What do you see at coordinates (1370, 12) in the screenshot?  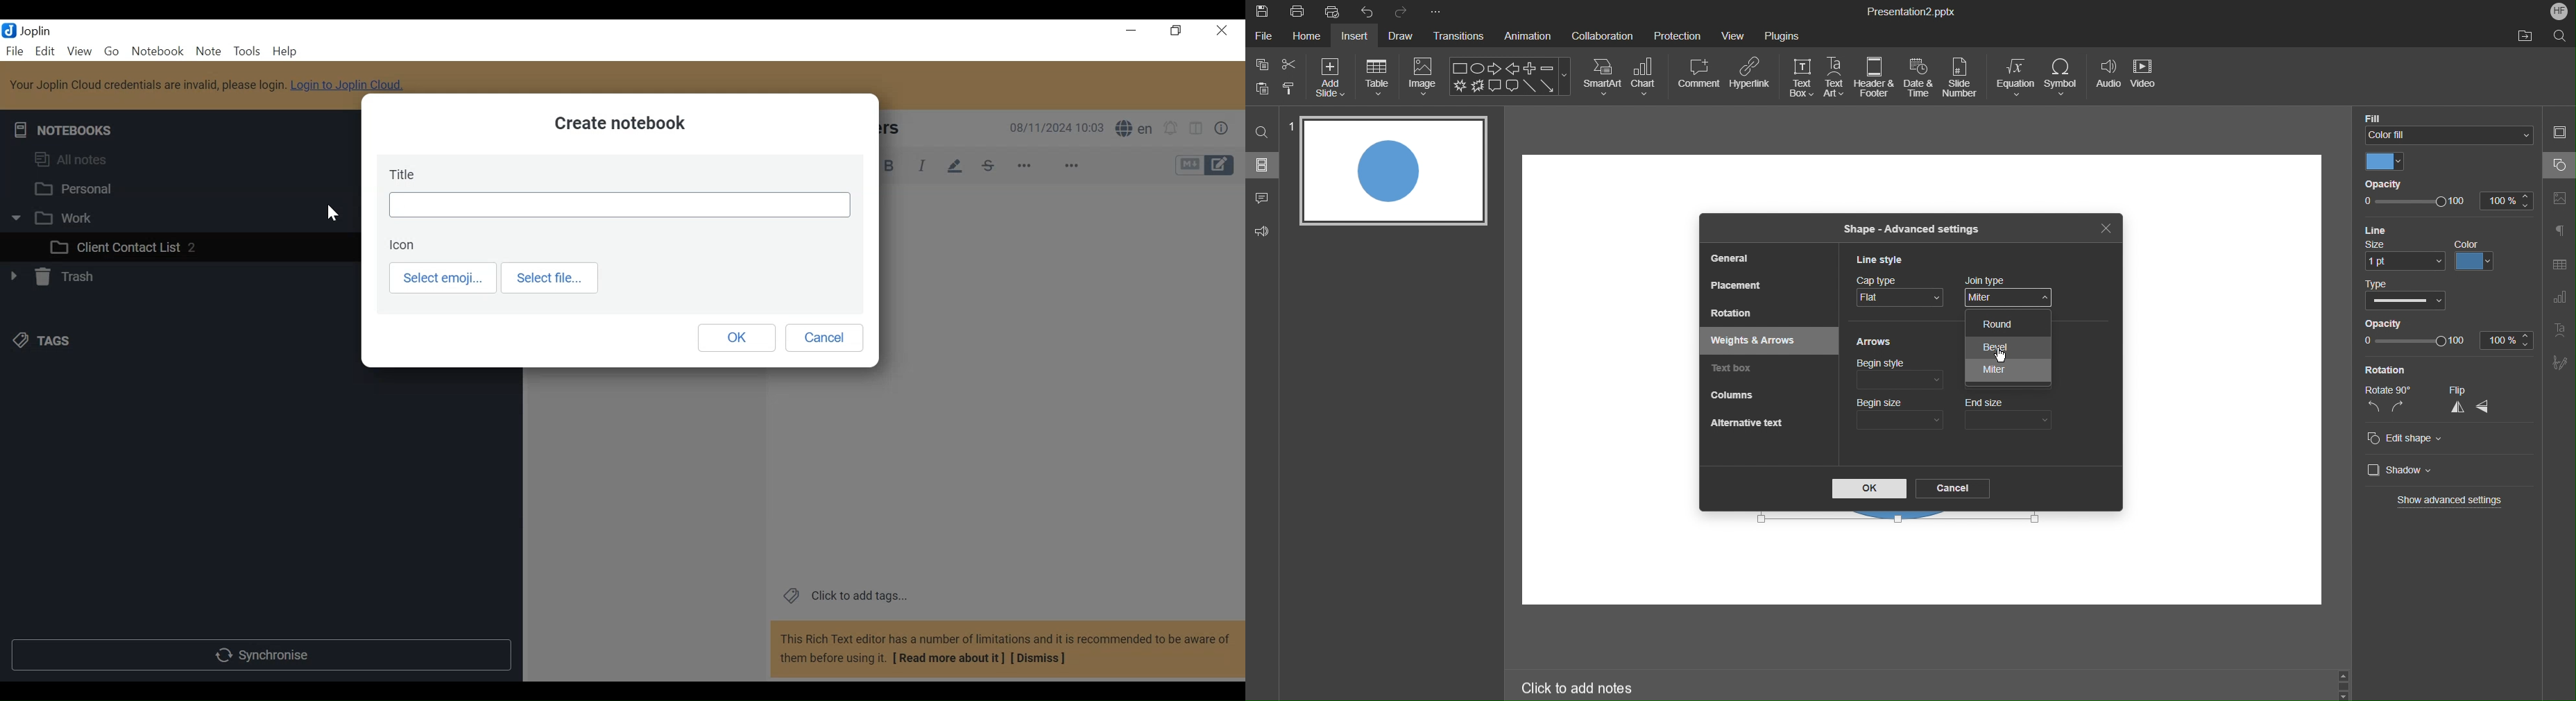 I see `Undo` at bounding box center [1370, 12].